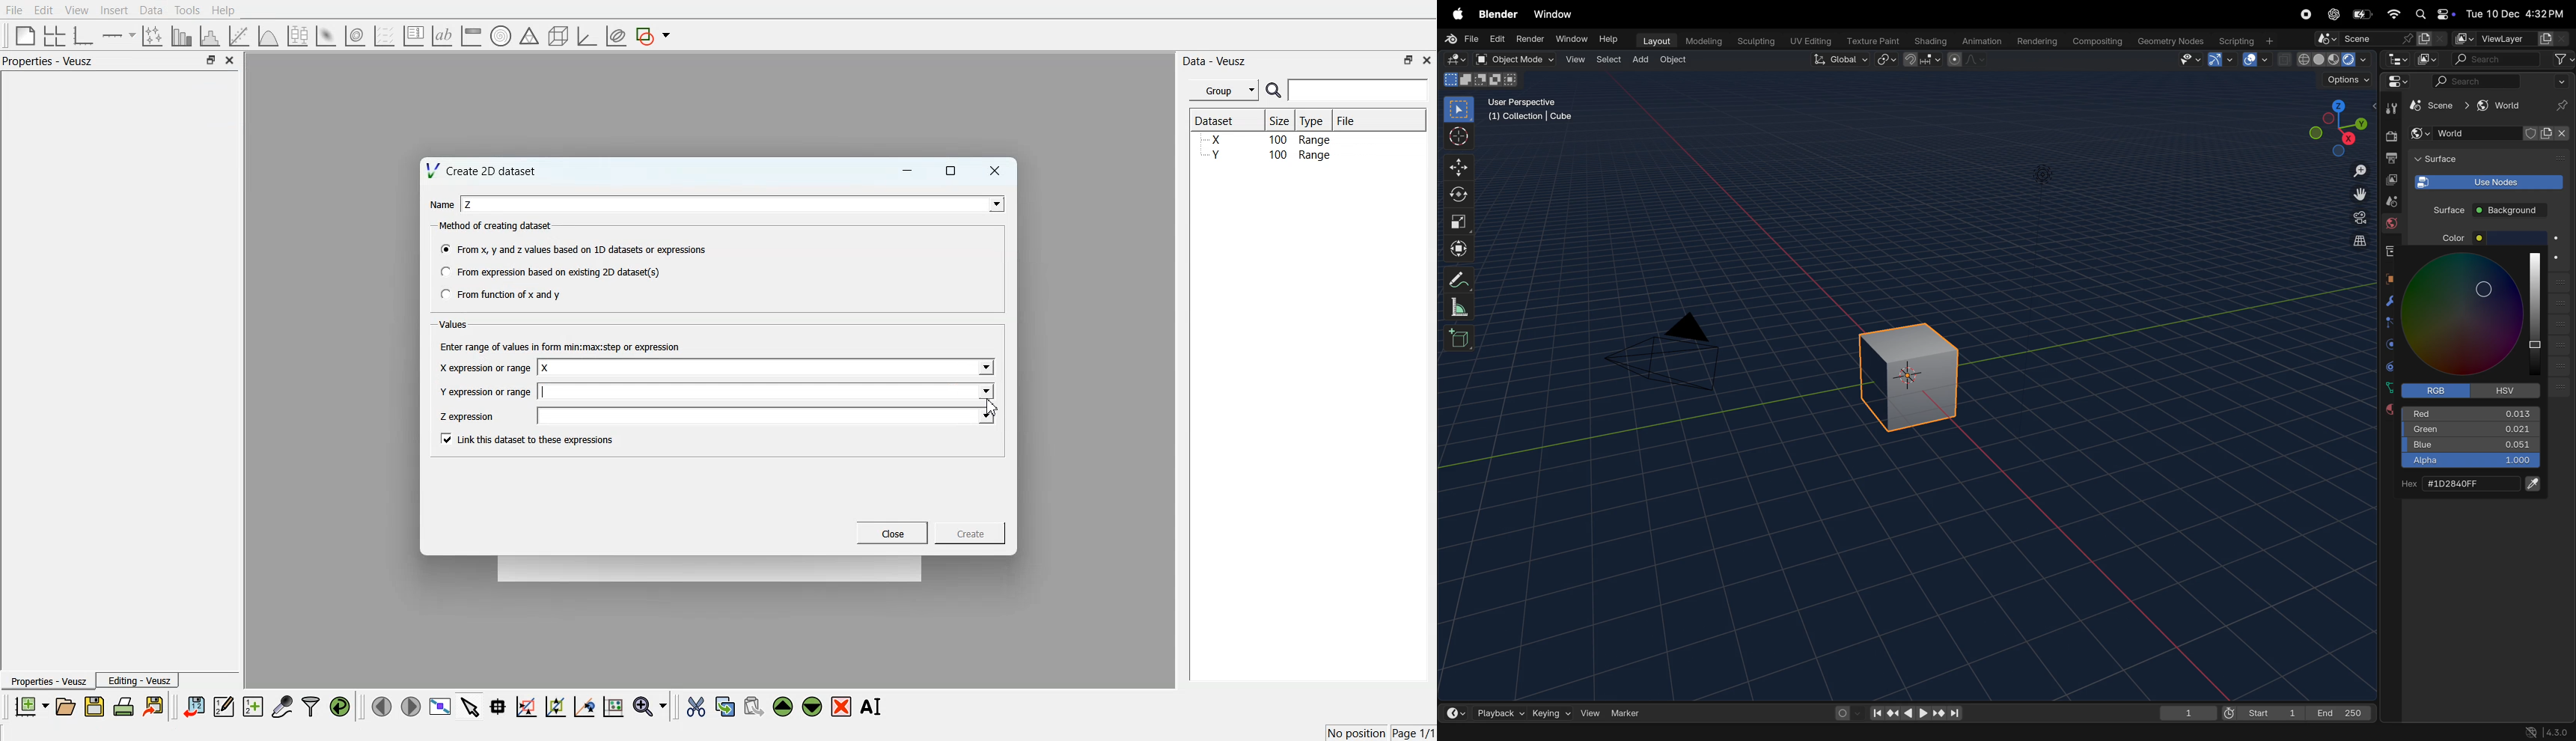 This screenshot has width=2576, height=756. Describe the element at coordinates (652, 706) in the screenshot. I see `Zoom function menu` at that location.